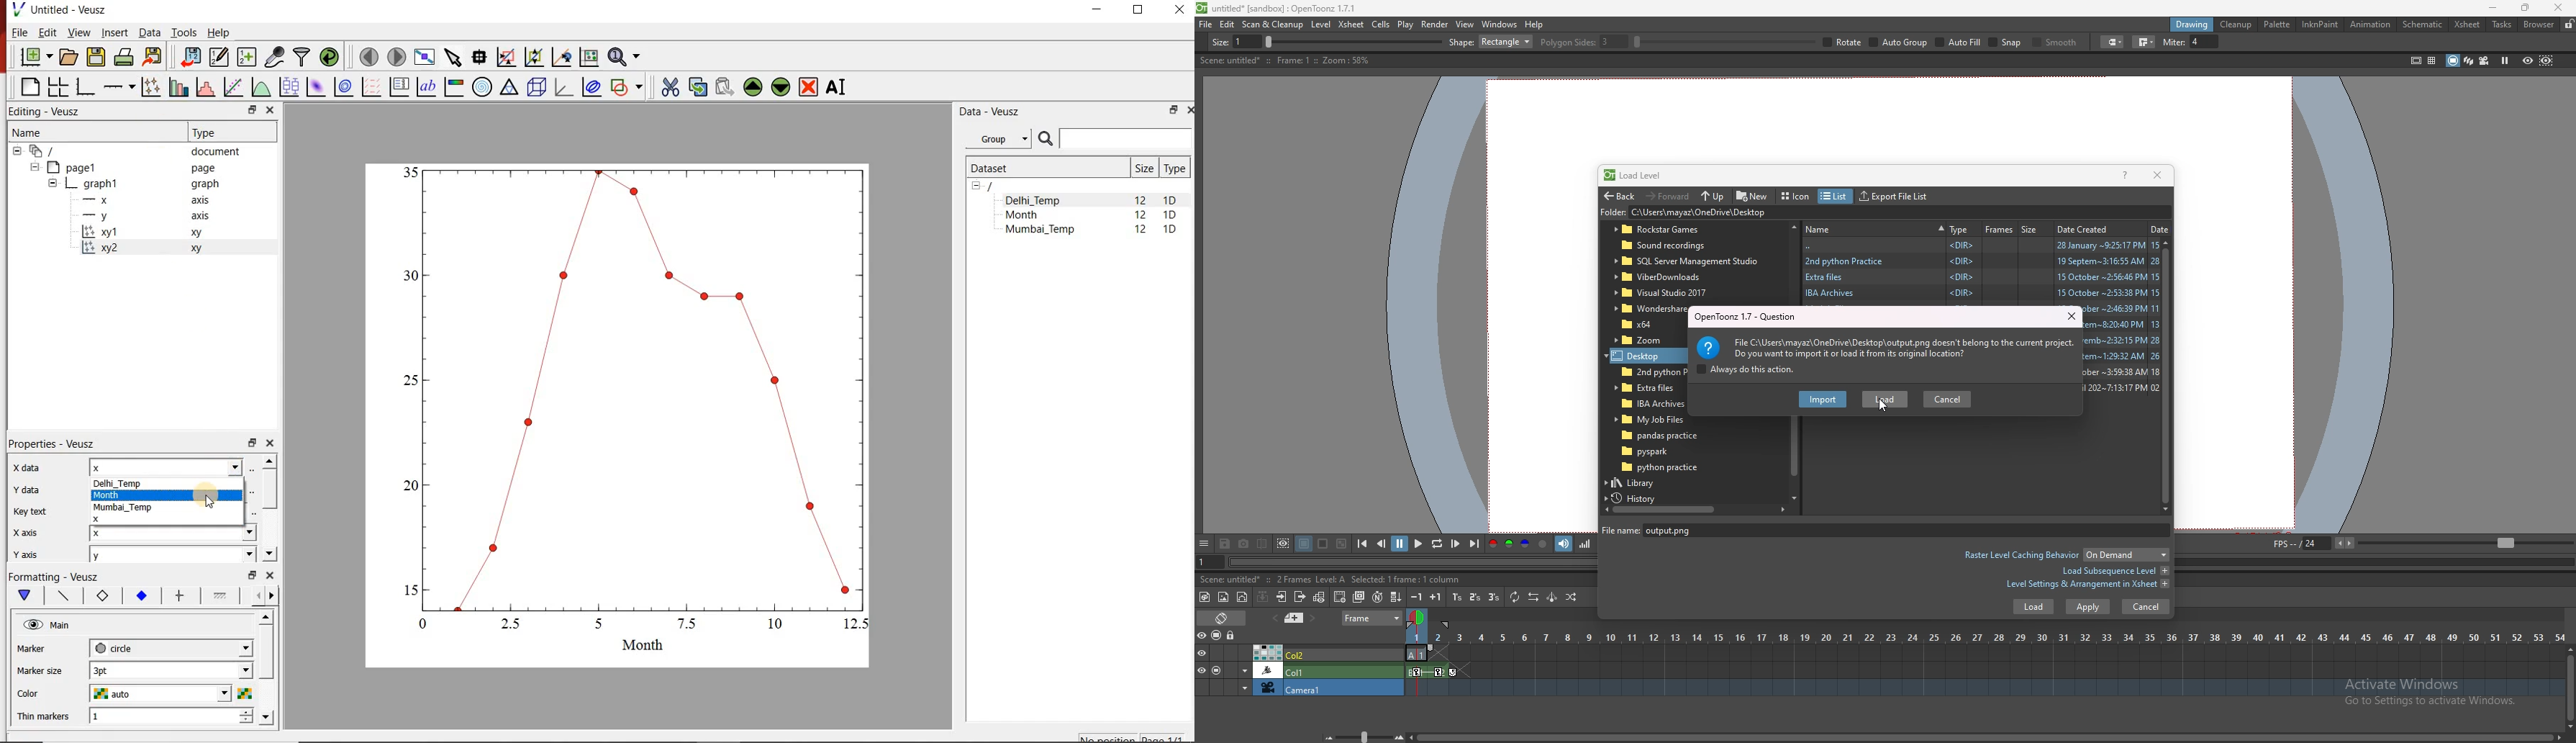 Image resolution: width=2576 pixels, height=756 pixels. What do you see at coordinates (2501, 25) in the screenshot?
I see `tasks` at bounding box center [2501, 25].